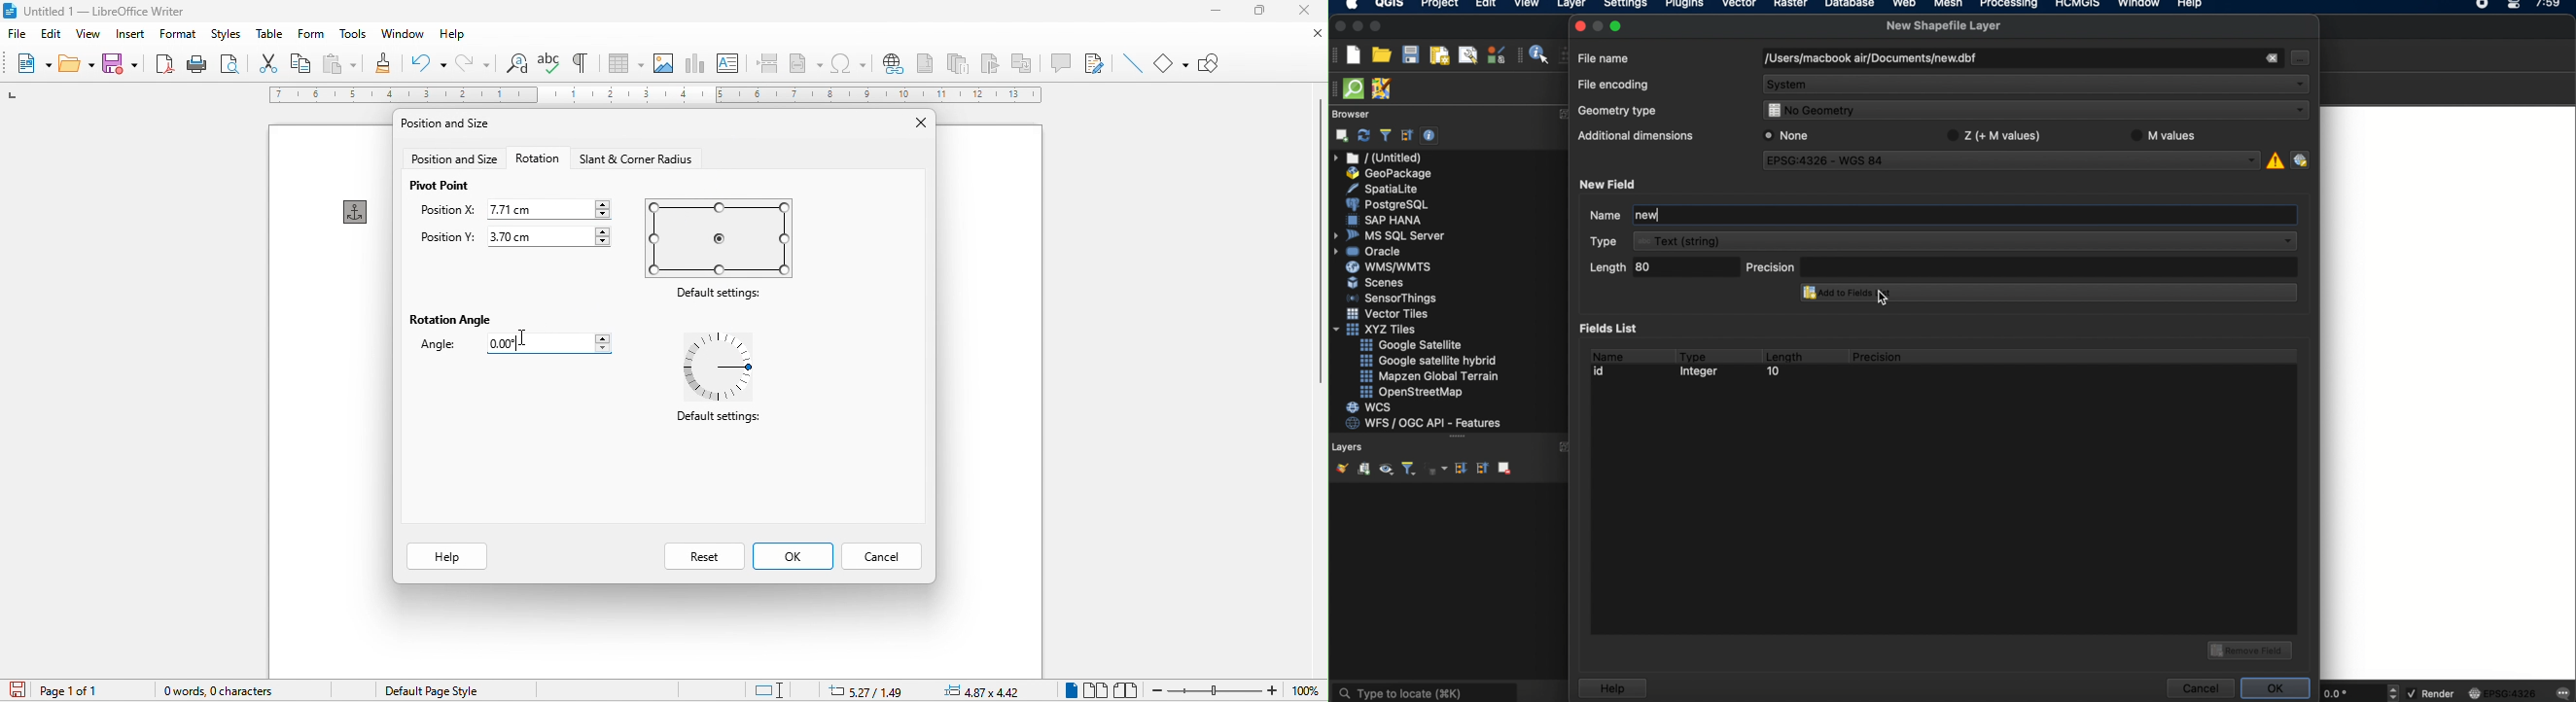 This screenshot has height=728, width=2576. What do you see at coordinates (404, 34) in the screenshot?
I see `window` at bounding box center [404, 34].